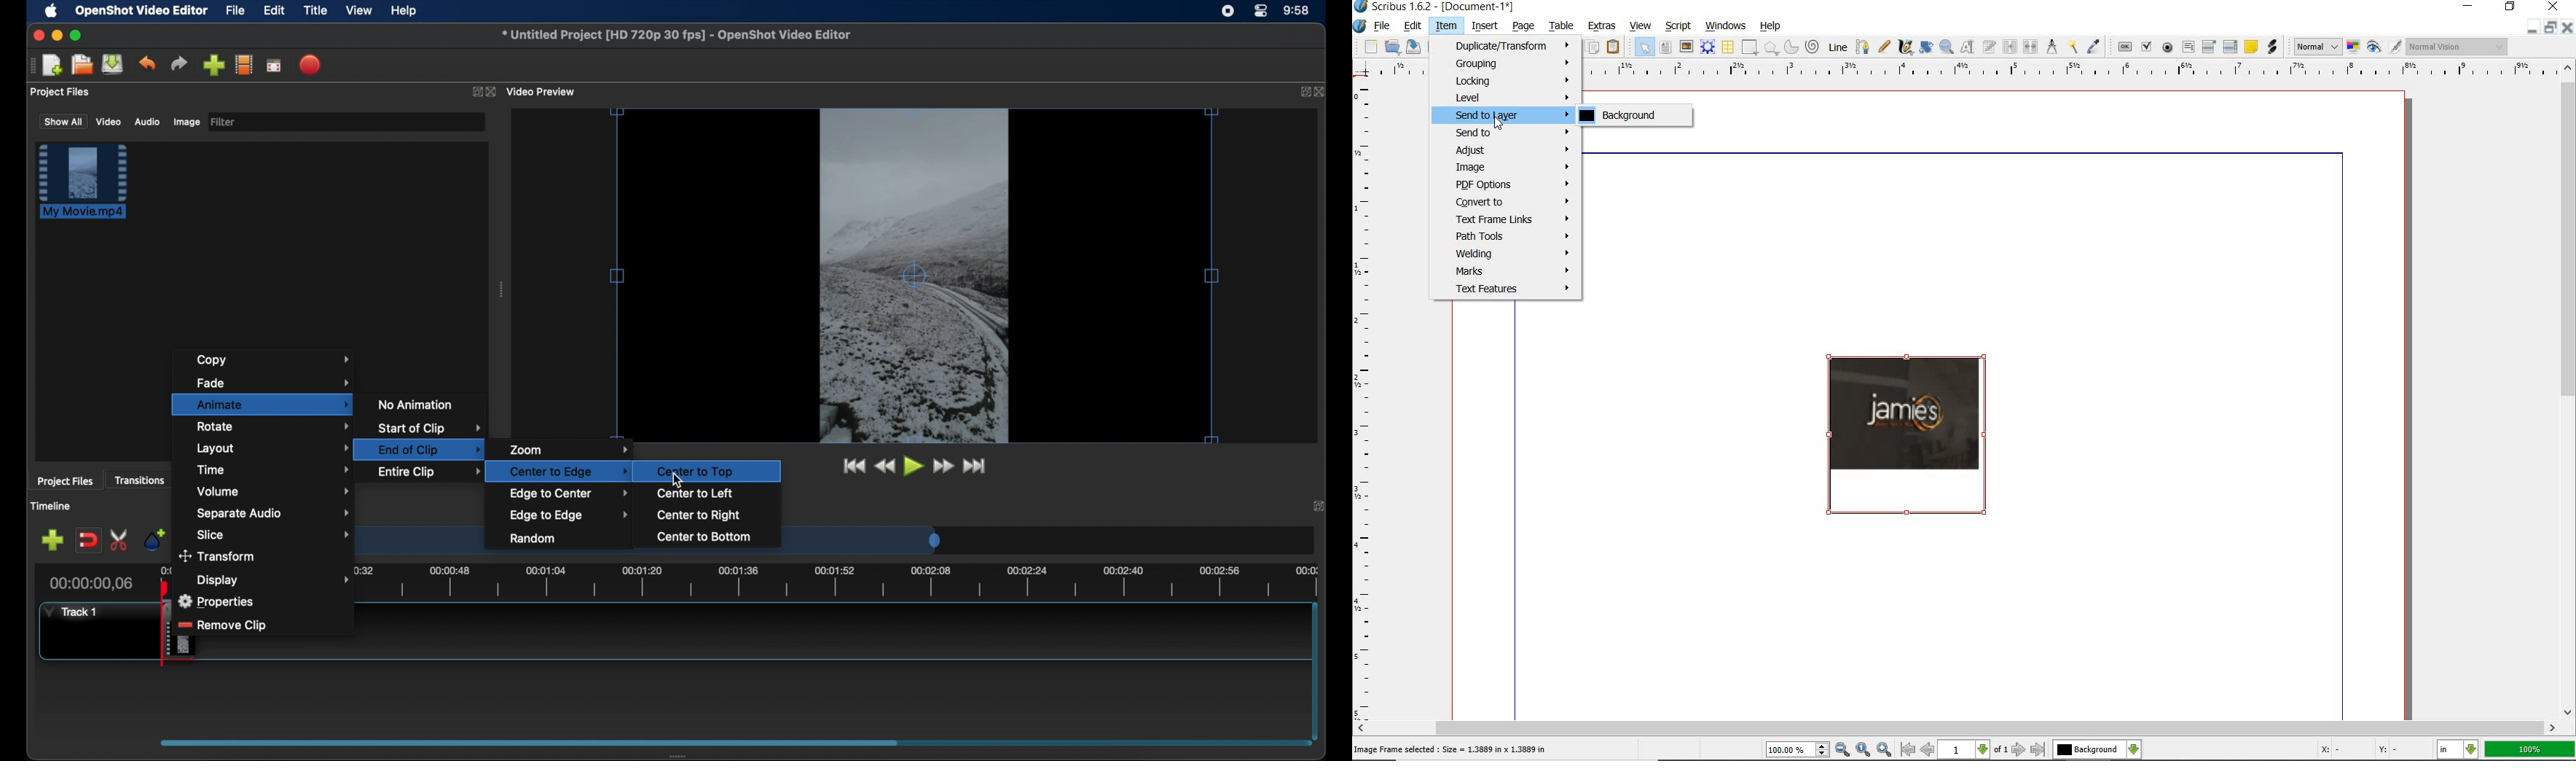 This screenshot has width=2576, height=784. What do you see at coordinates (2096, 749) in the screenshot?
I see `select the current layer` at bounding box center [2096, 749].